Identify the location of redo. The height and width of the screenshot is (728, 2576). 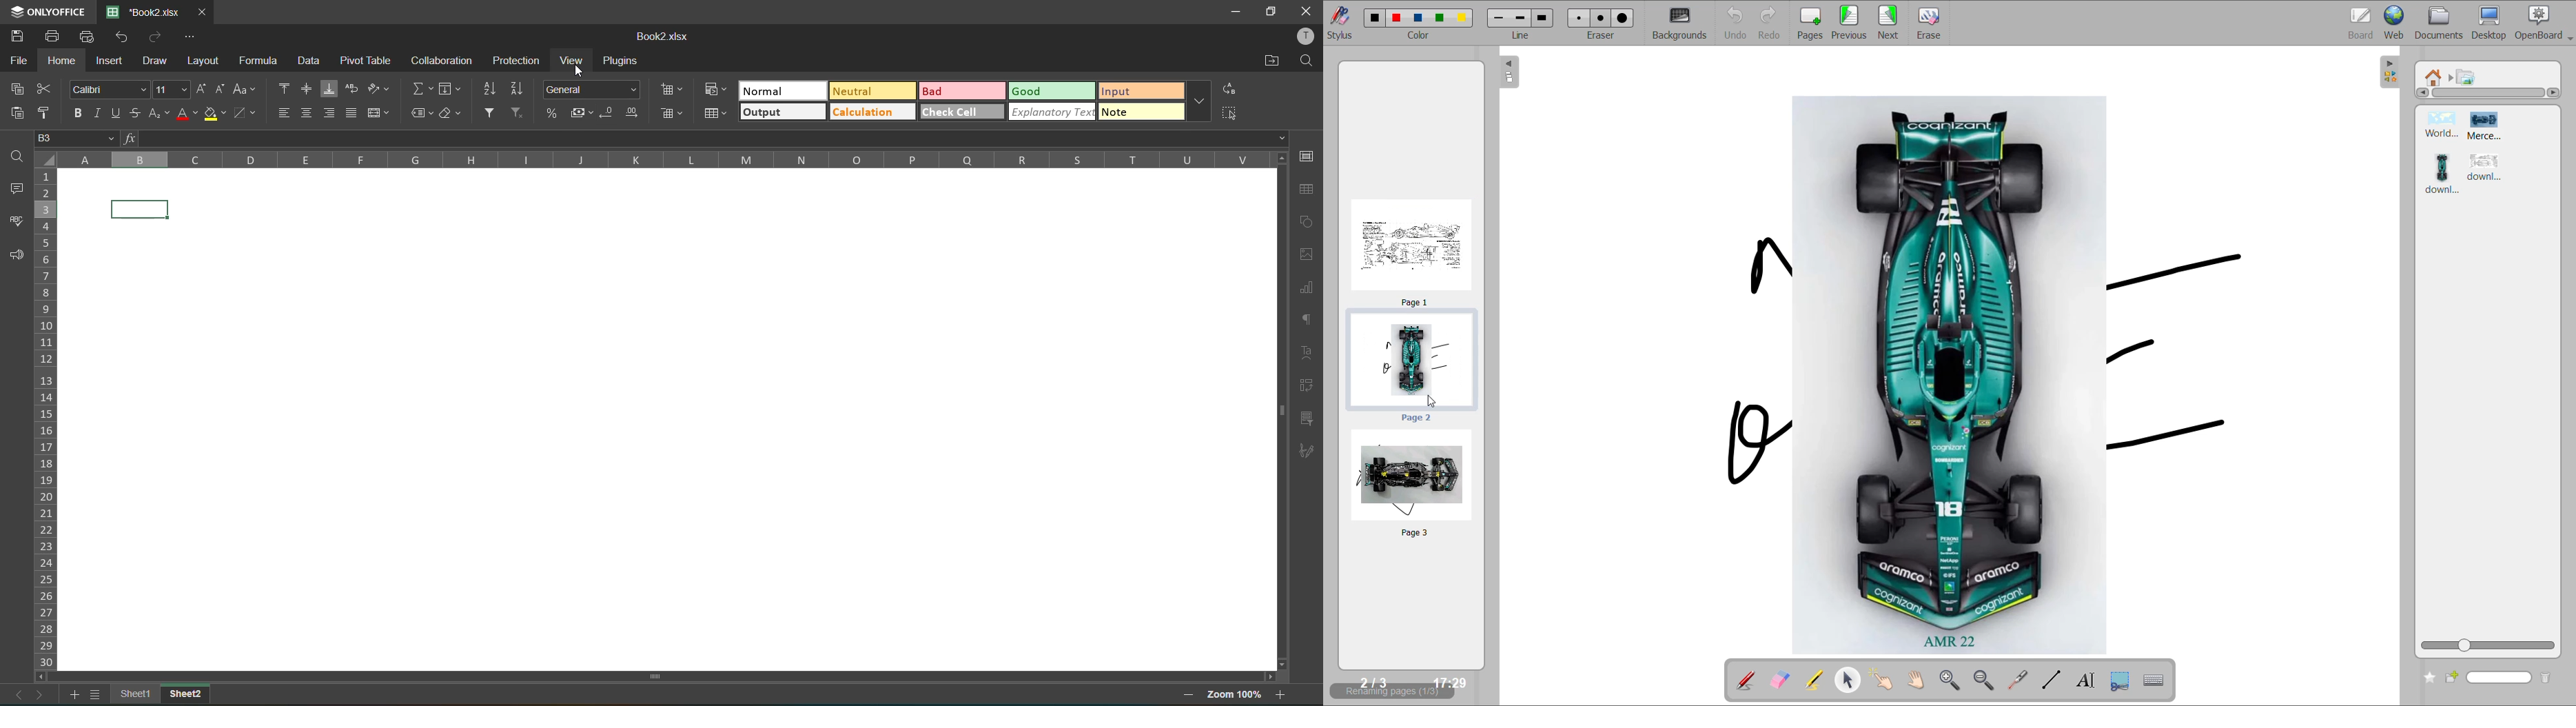
(154, 36).